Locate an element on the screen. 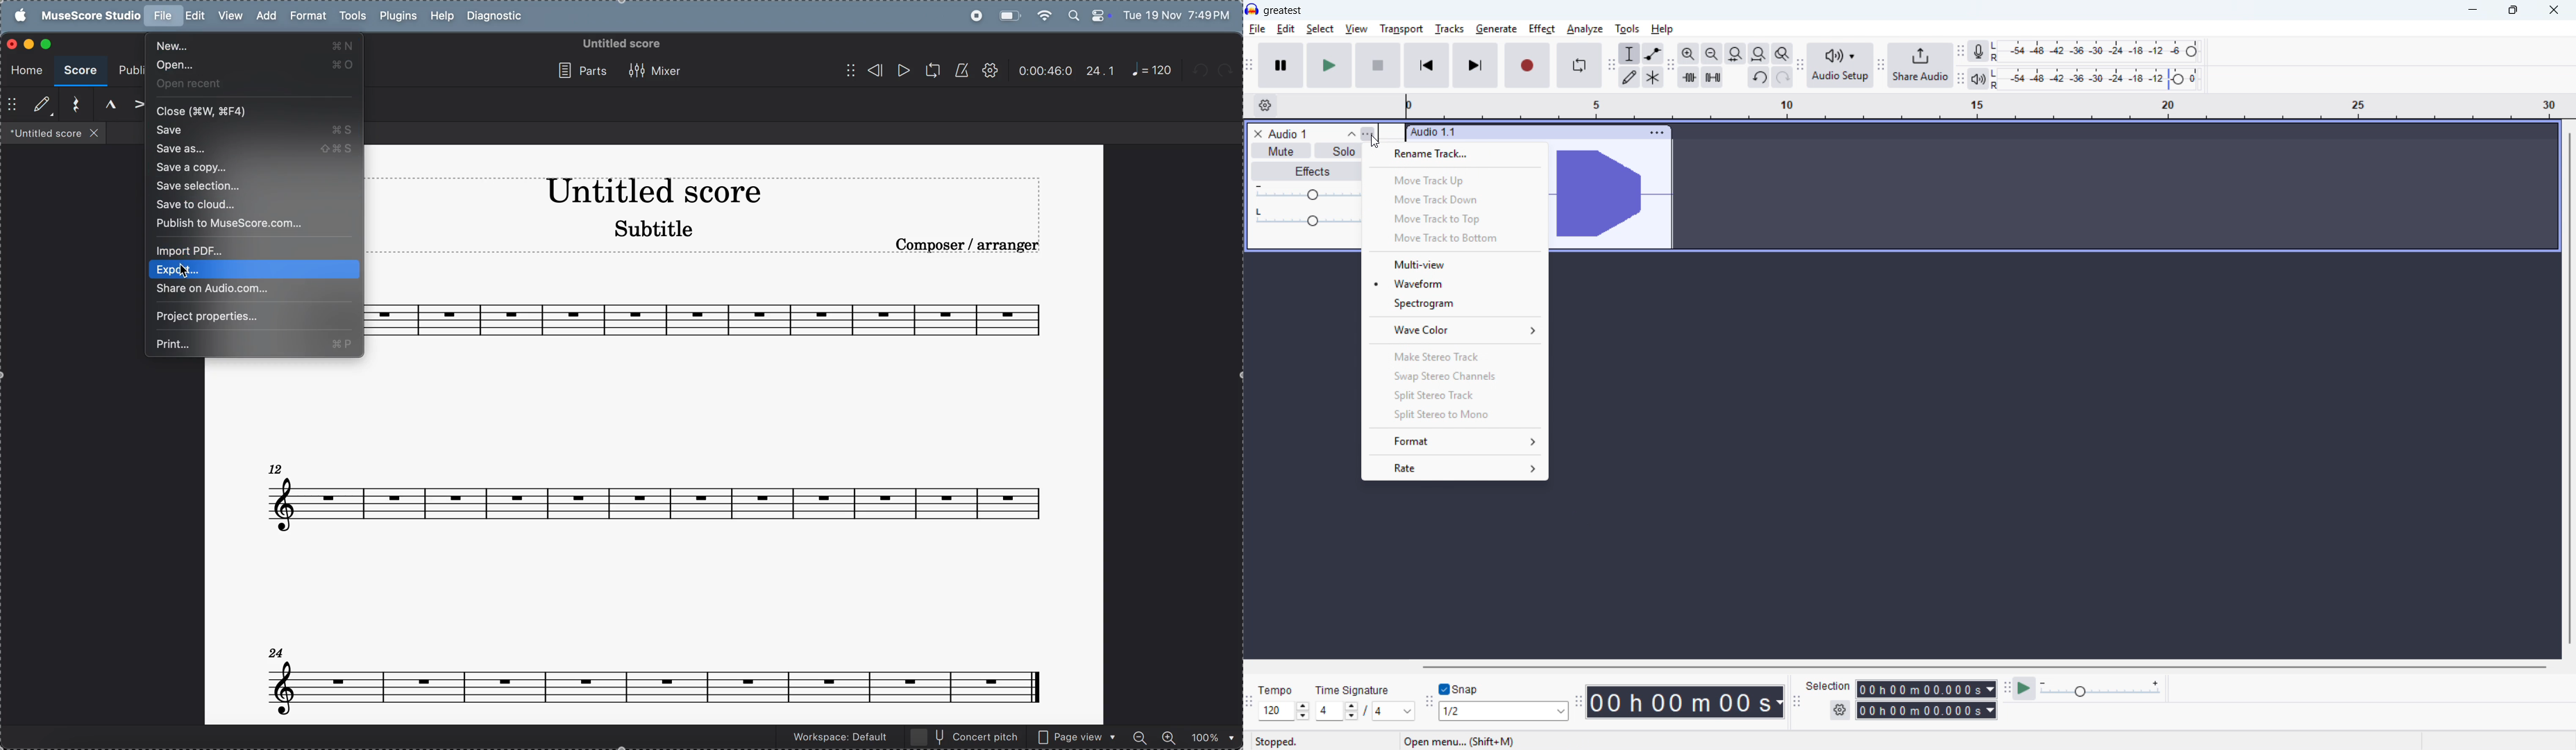 The width and height of the screenshot is (2576, 756). Move track up  is located at coordinates (1456, 179).